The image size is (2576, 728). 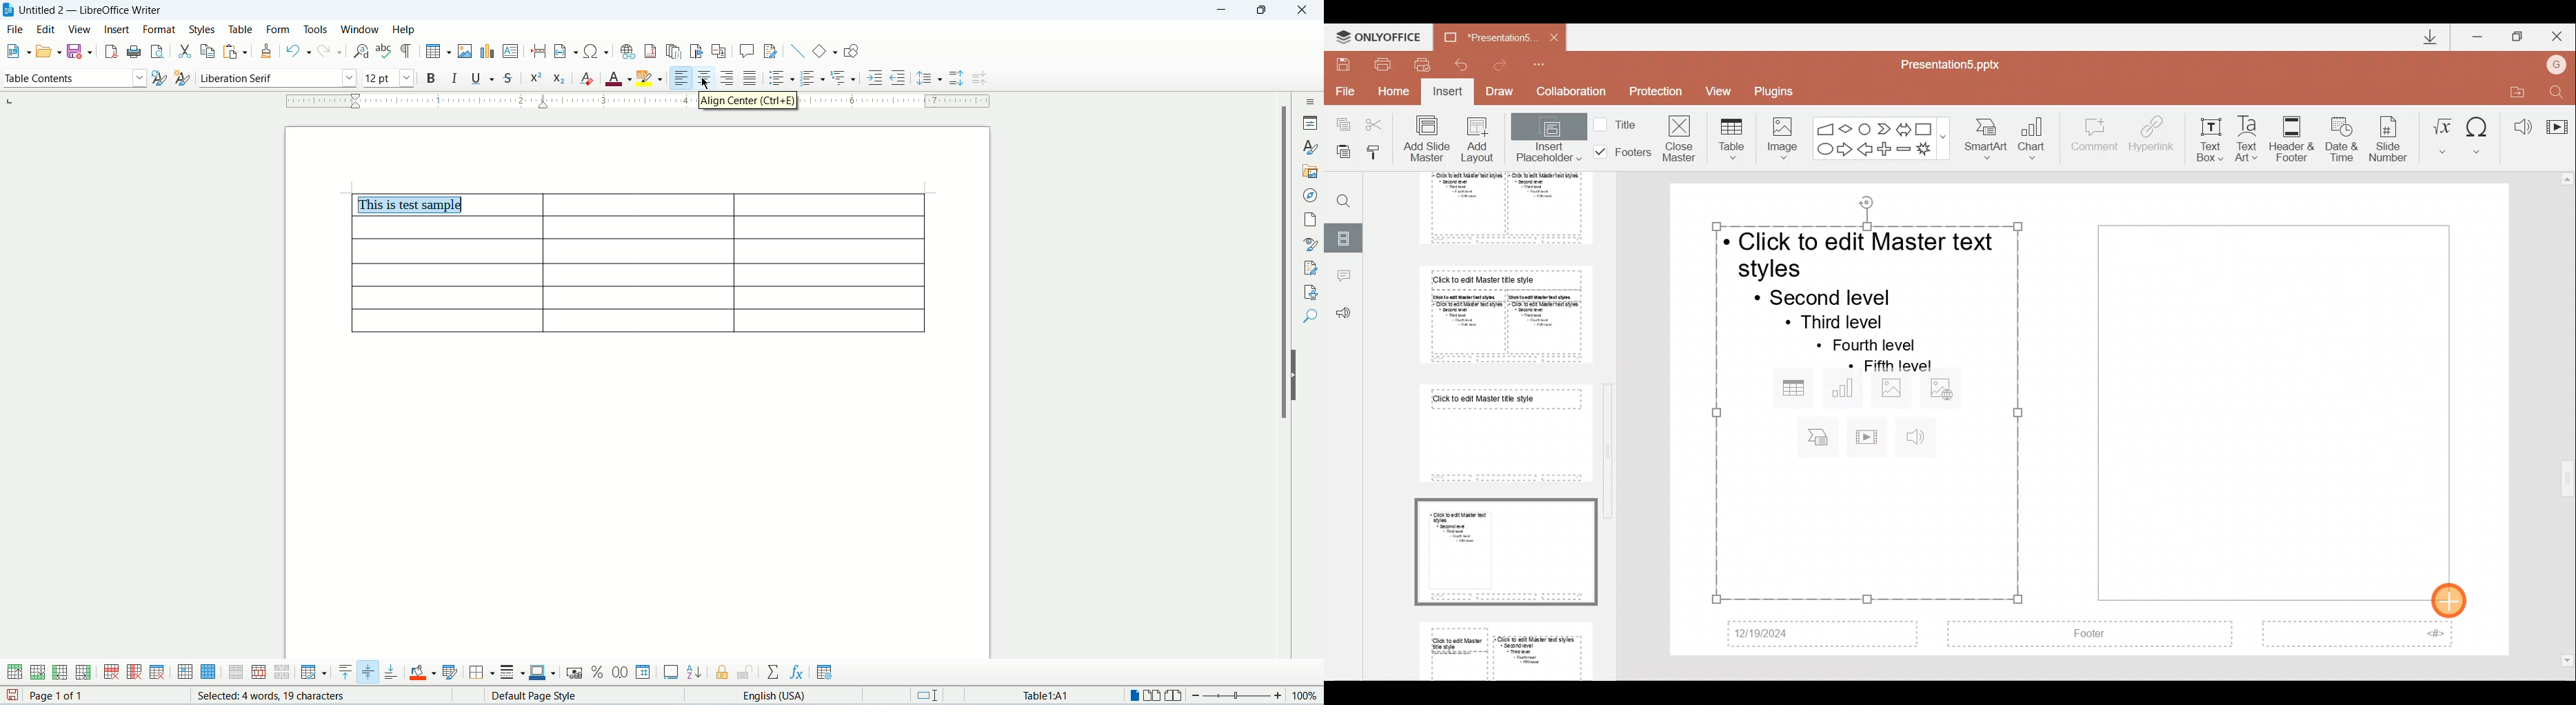 I want to click on Close document, so click(x=1550, y=37).